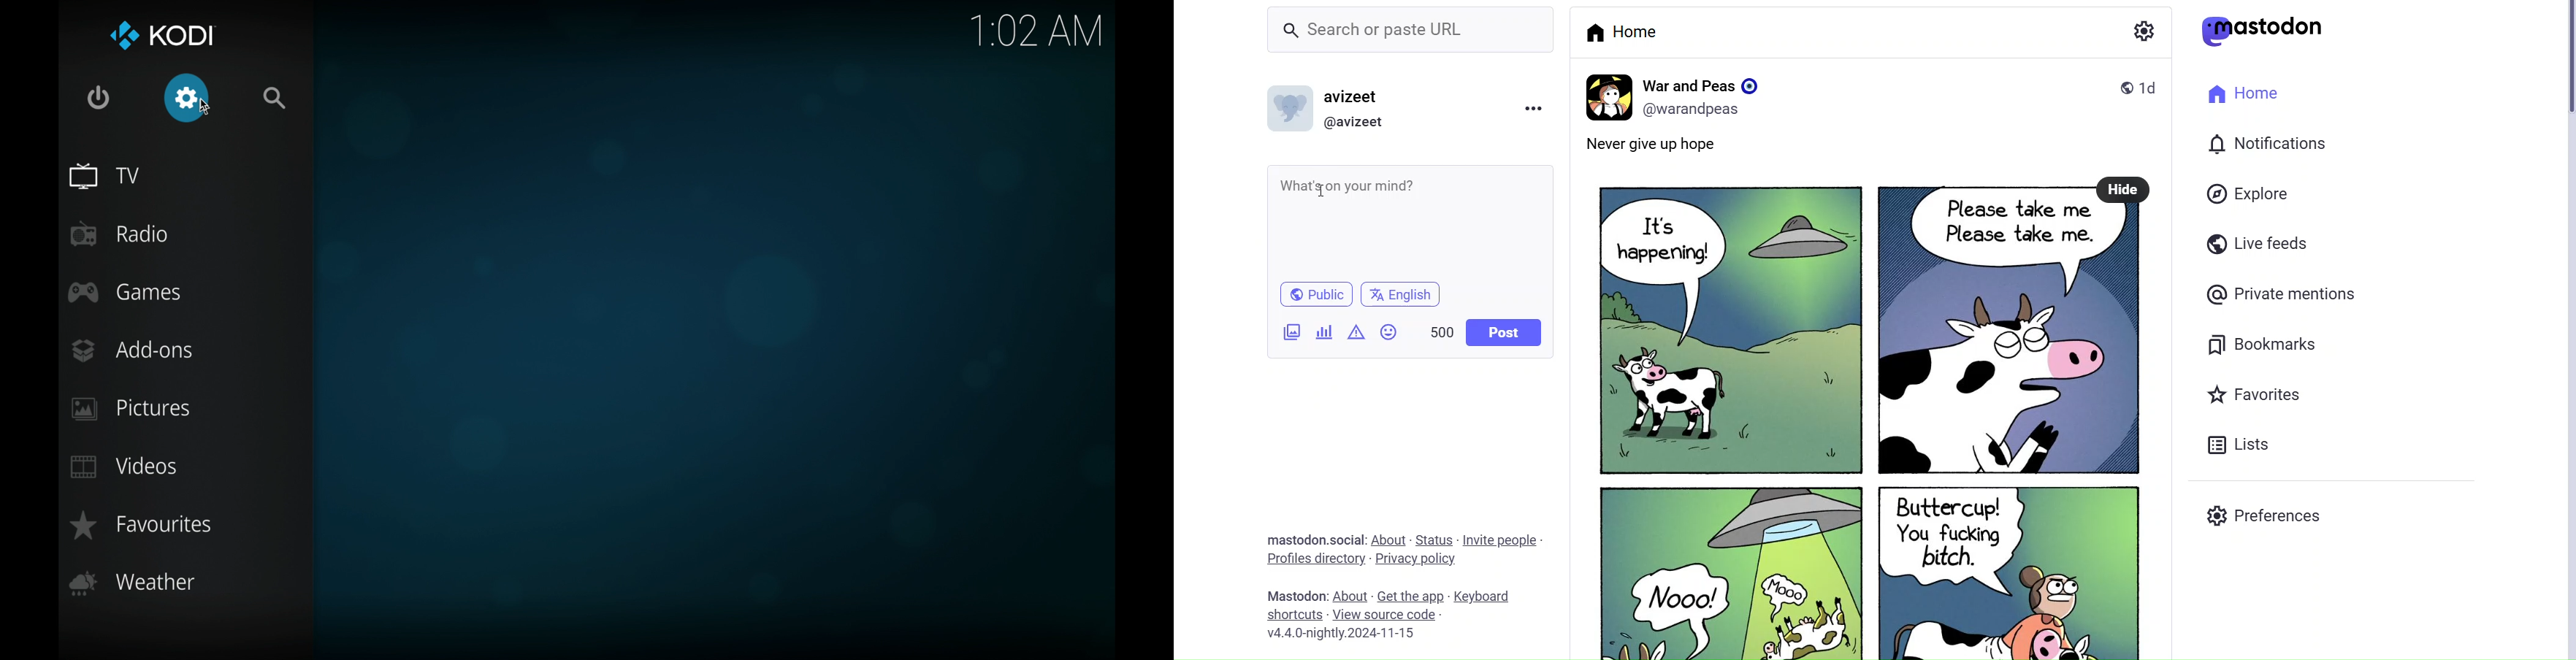 Image resolution: width=2576 pixels, height=672 pixels. What do you see at coordinates (131, 583) in the screenshot?
I see `weather` at bounding box center [131, 583].